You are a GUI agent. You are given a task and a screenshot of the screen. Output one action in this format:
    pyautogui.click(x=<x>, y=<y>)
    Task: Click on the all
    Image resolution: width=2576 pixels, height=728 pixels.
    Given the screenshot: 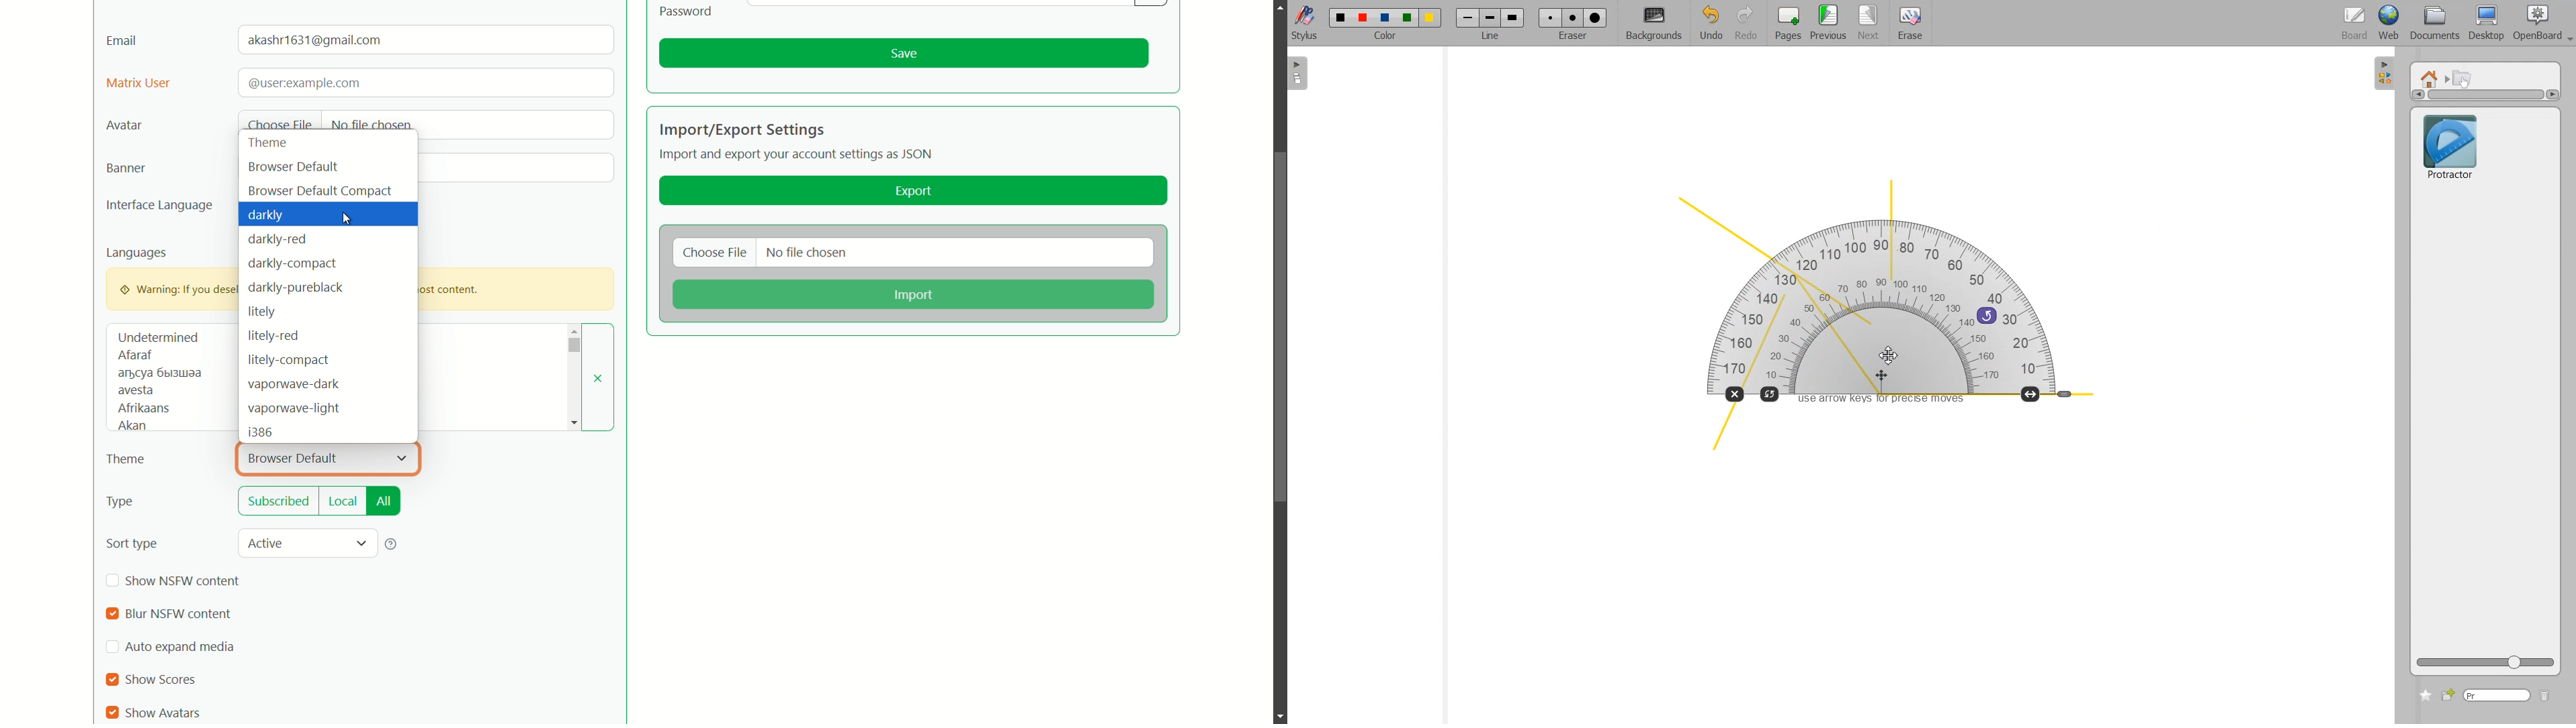 What is the action you would take?
    pyautogui.click(x=384, y=501)
    